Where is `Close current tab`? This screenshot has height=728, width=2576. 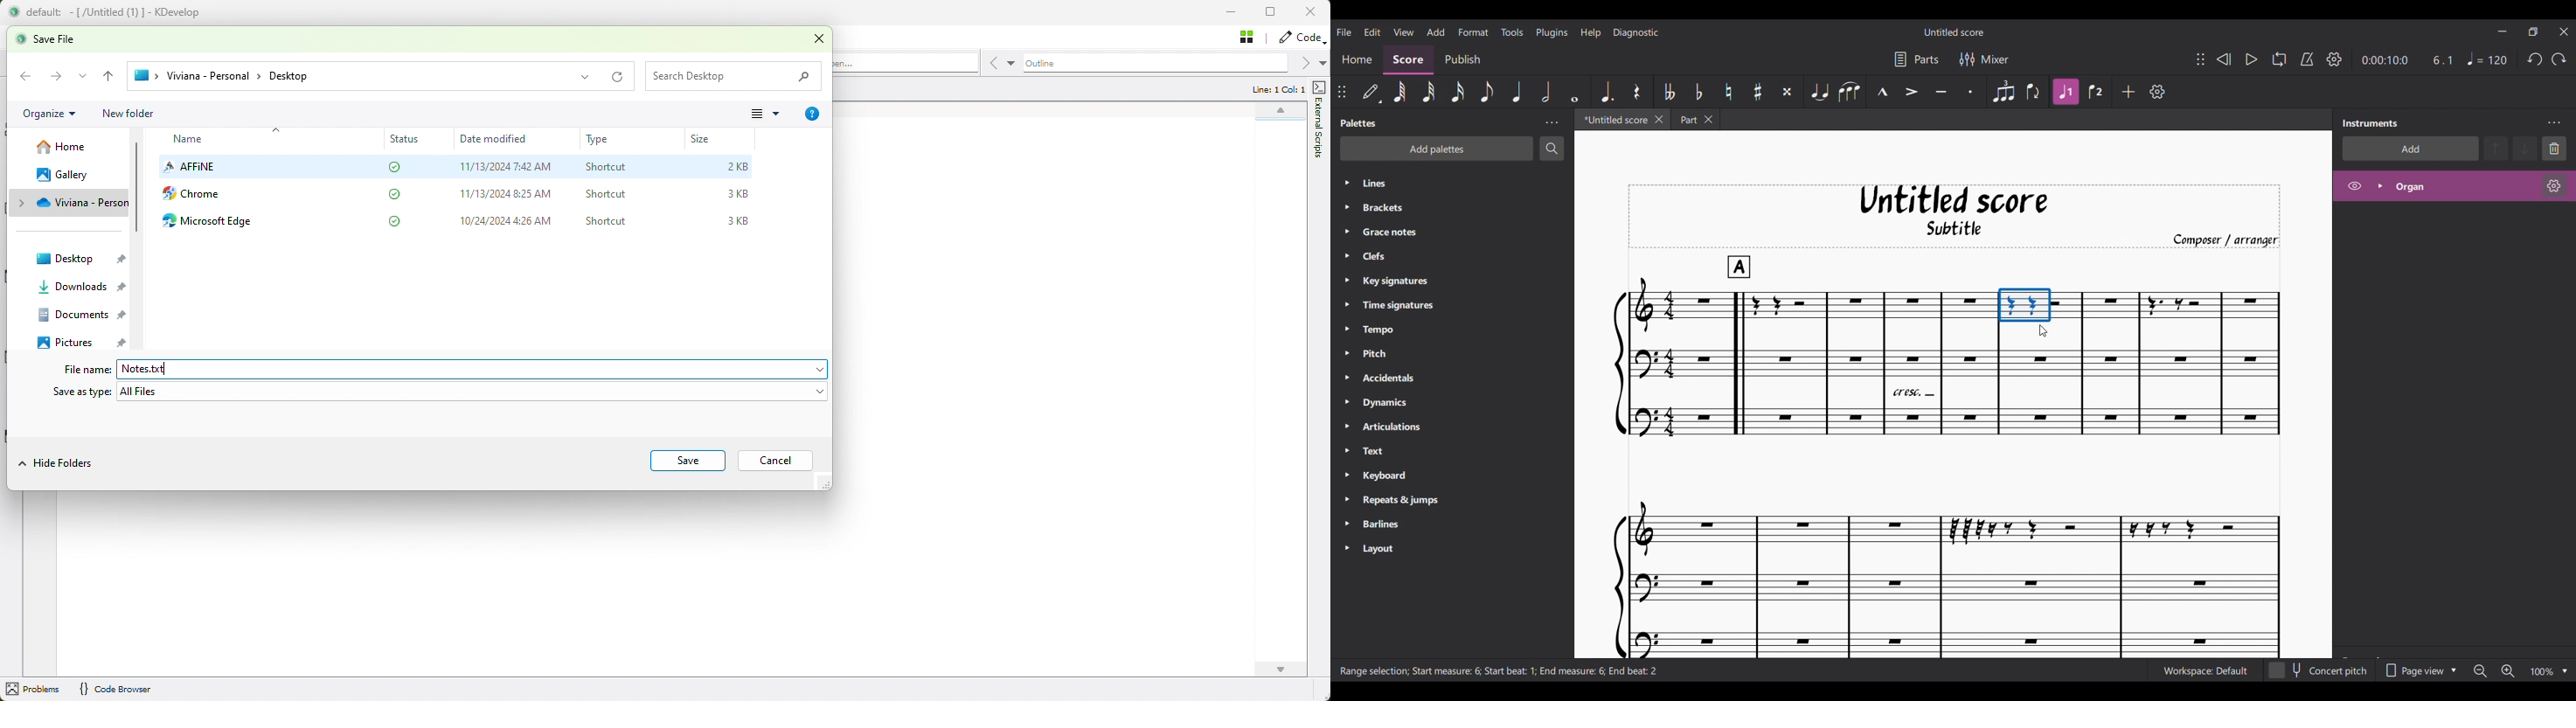
Close current tab is located at coordinates (1659, 119).